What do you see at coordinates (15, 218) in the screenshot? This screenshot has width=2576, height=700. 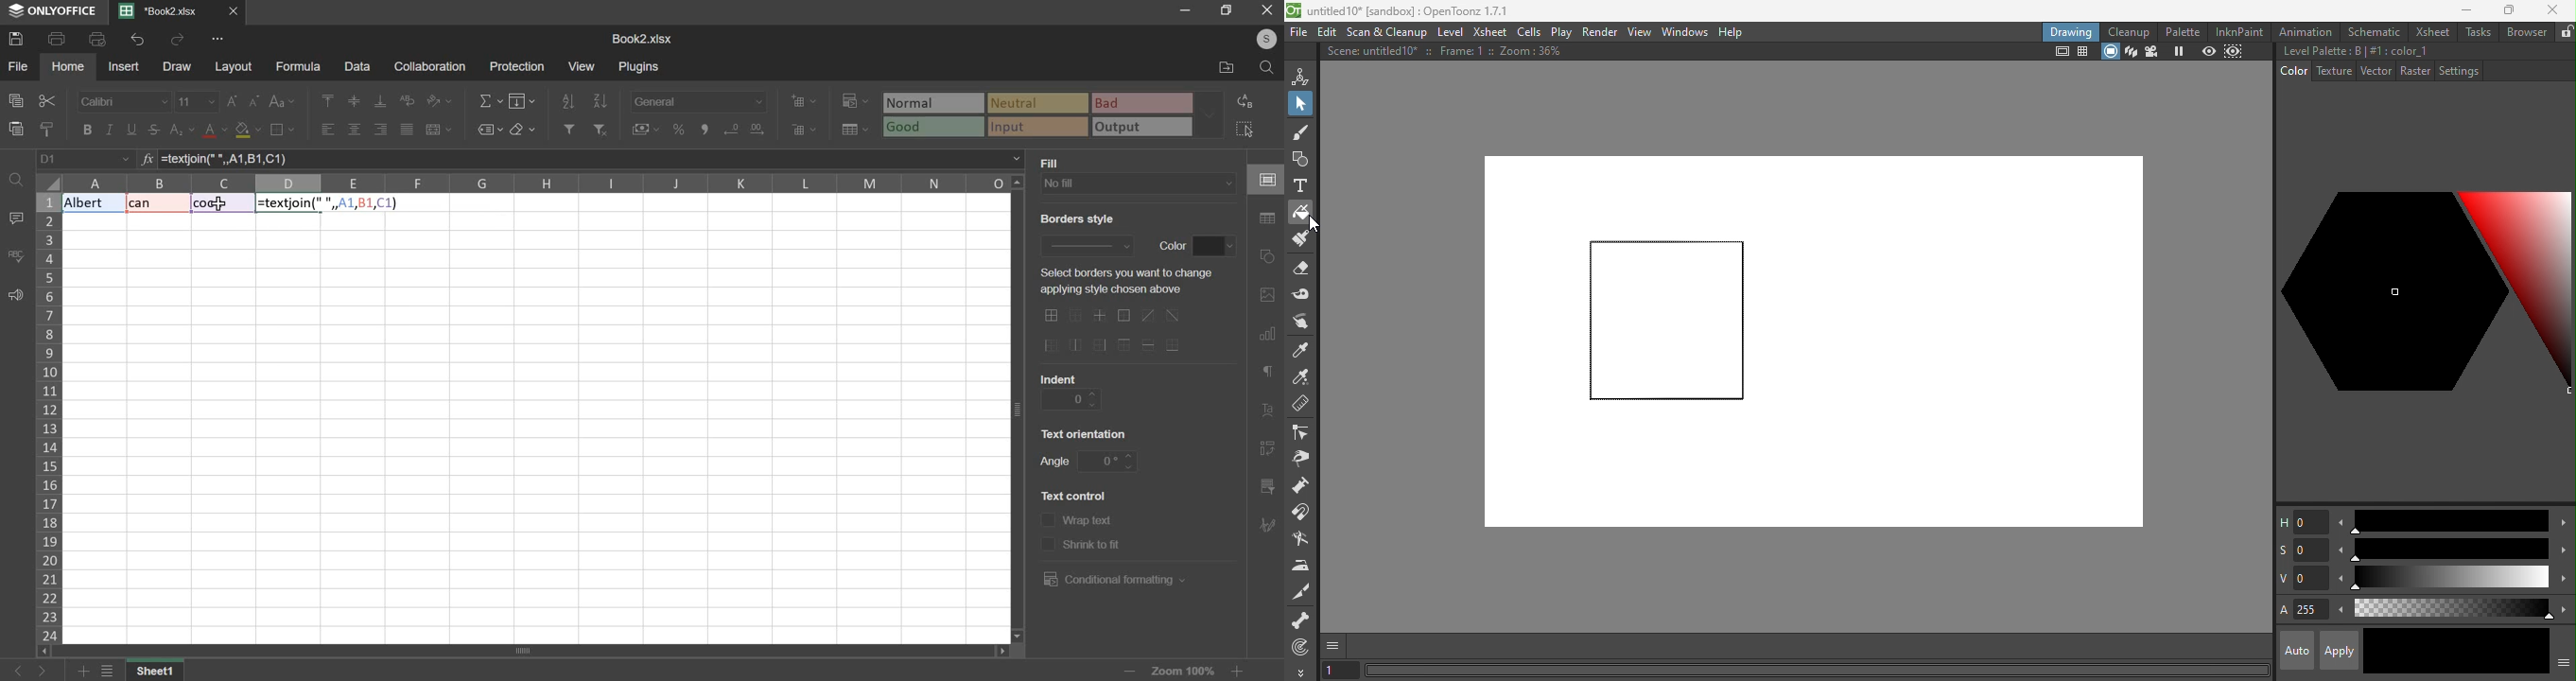 I see `comment` at bounding box center [15, 218].